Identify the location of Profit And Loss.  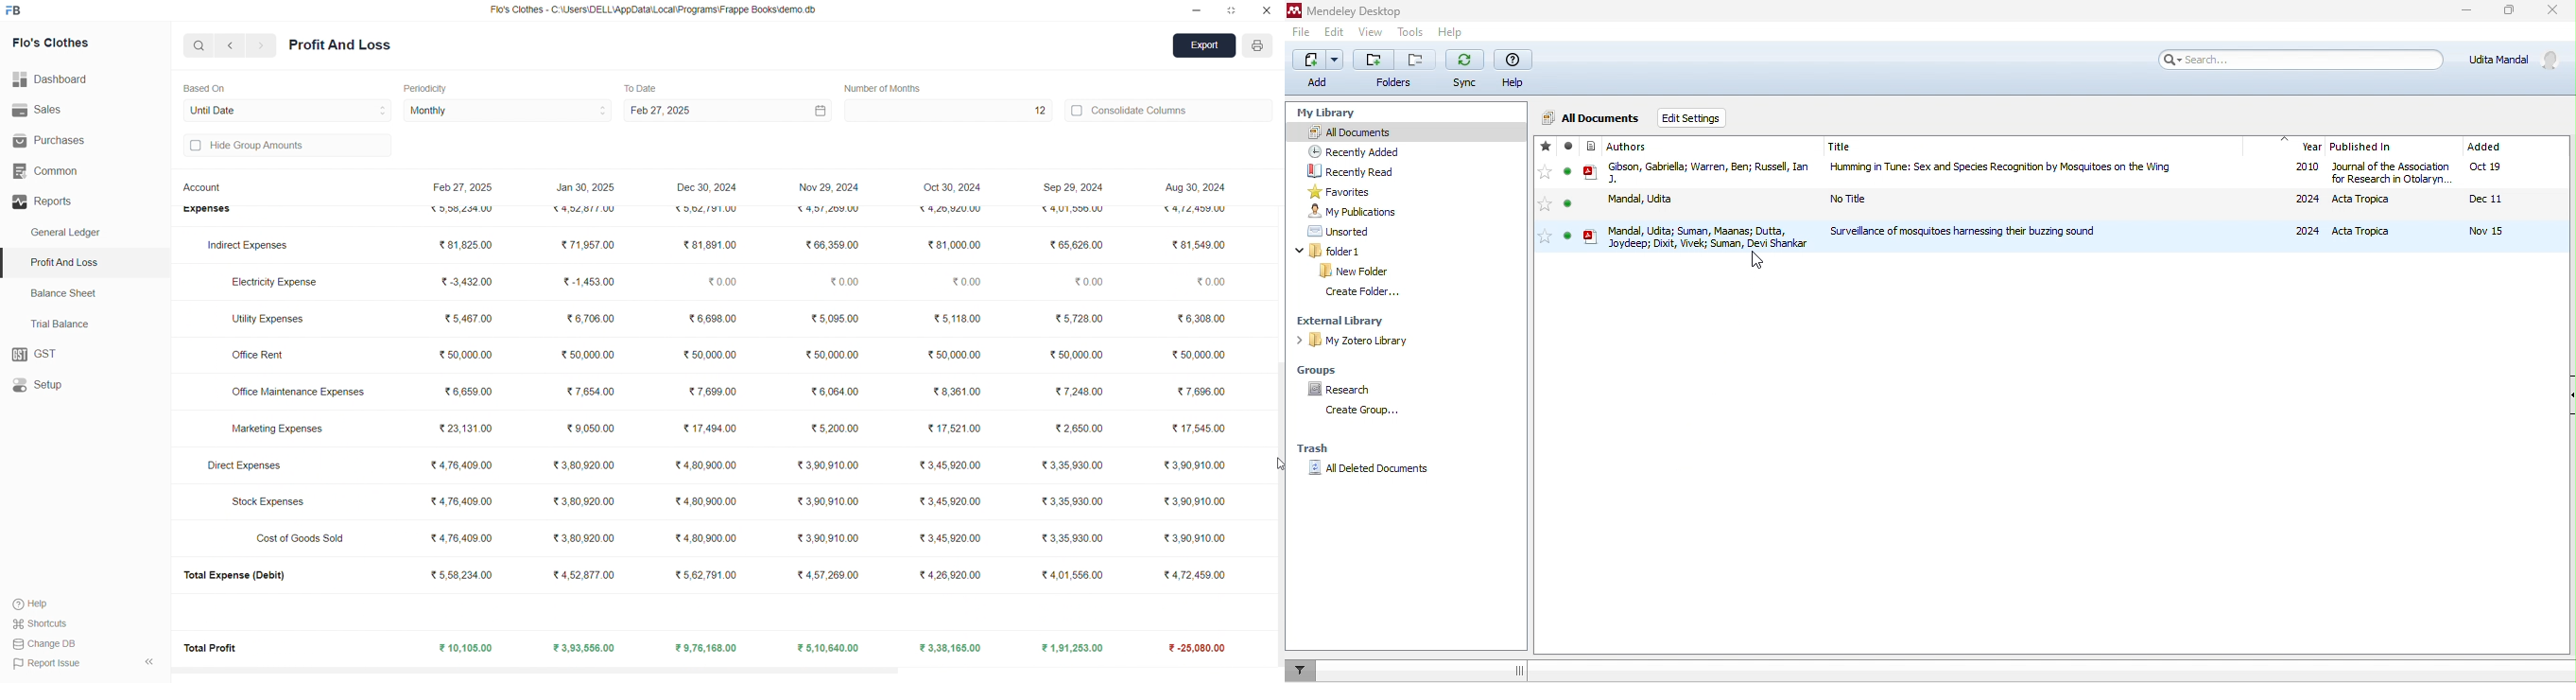
(340, 46).